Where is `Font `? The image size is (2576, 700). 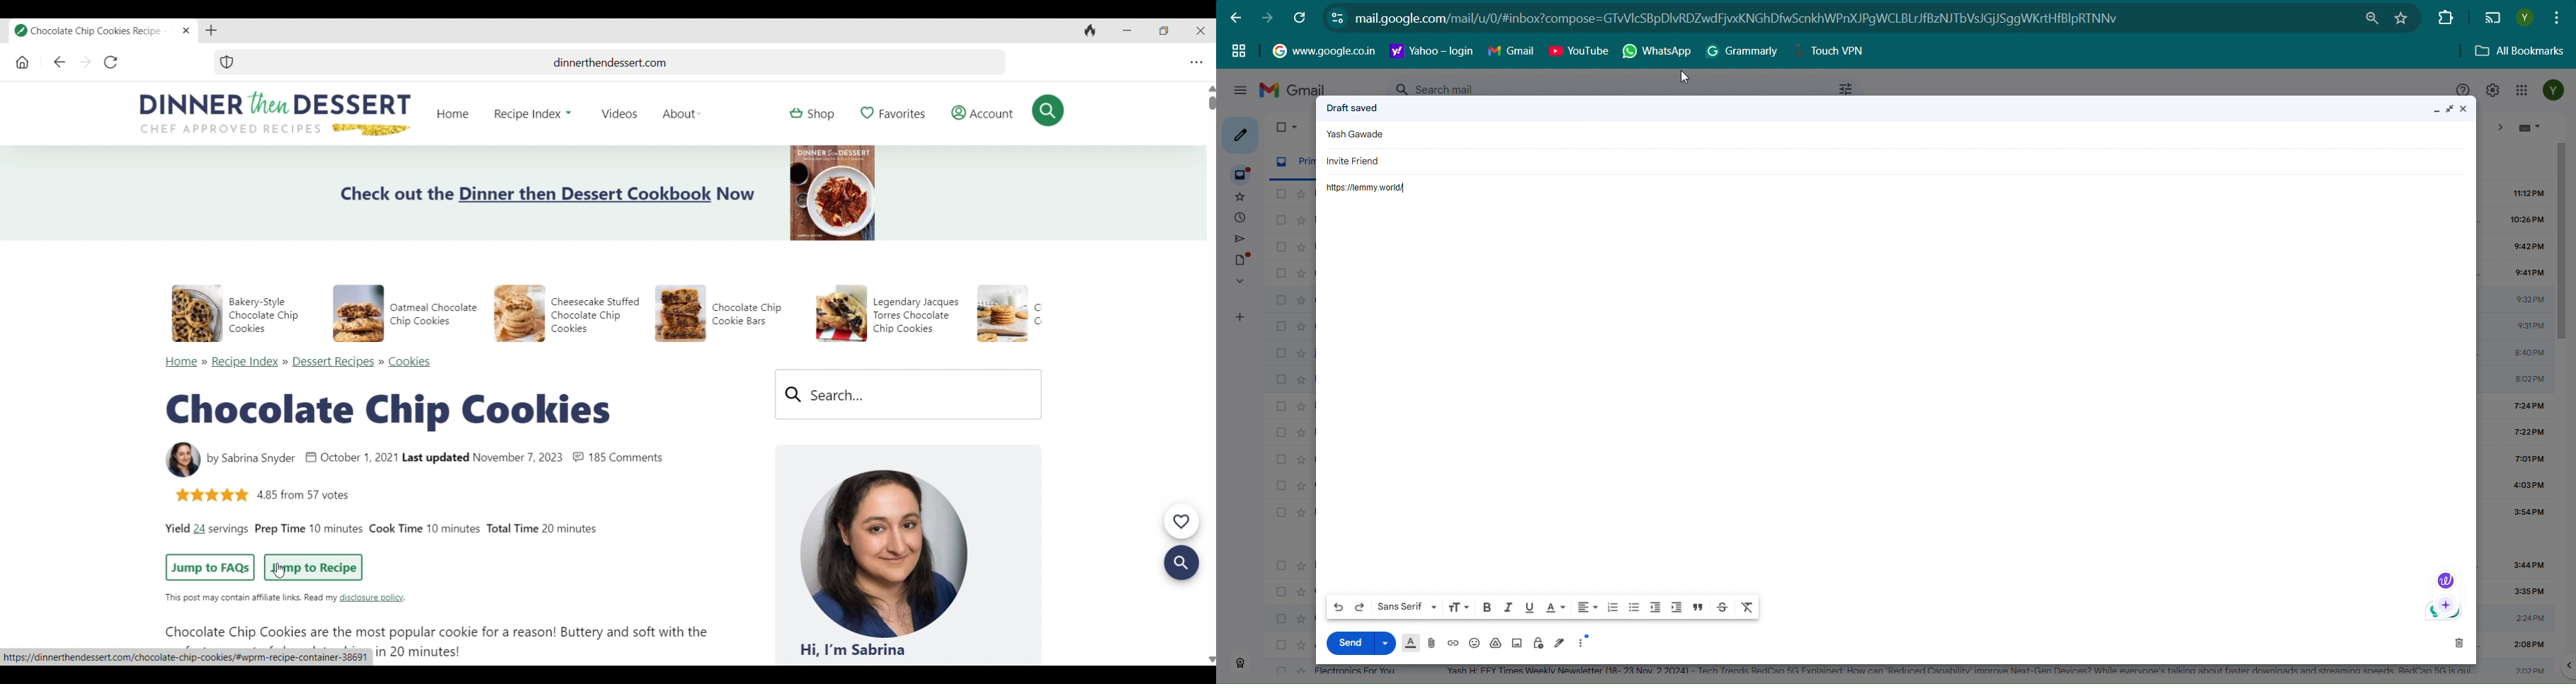
Font  is located at coordinates (1407, 606).